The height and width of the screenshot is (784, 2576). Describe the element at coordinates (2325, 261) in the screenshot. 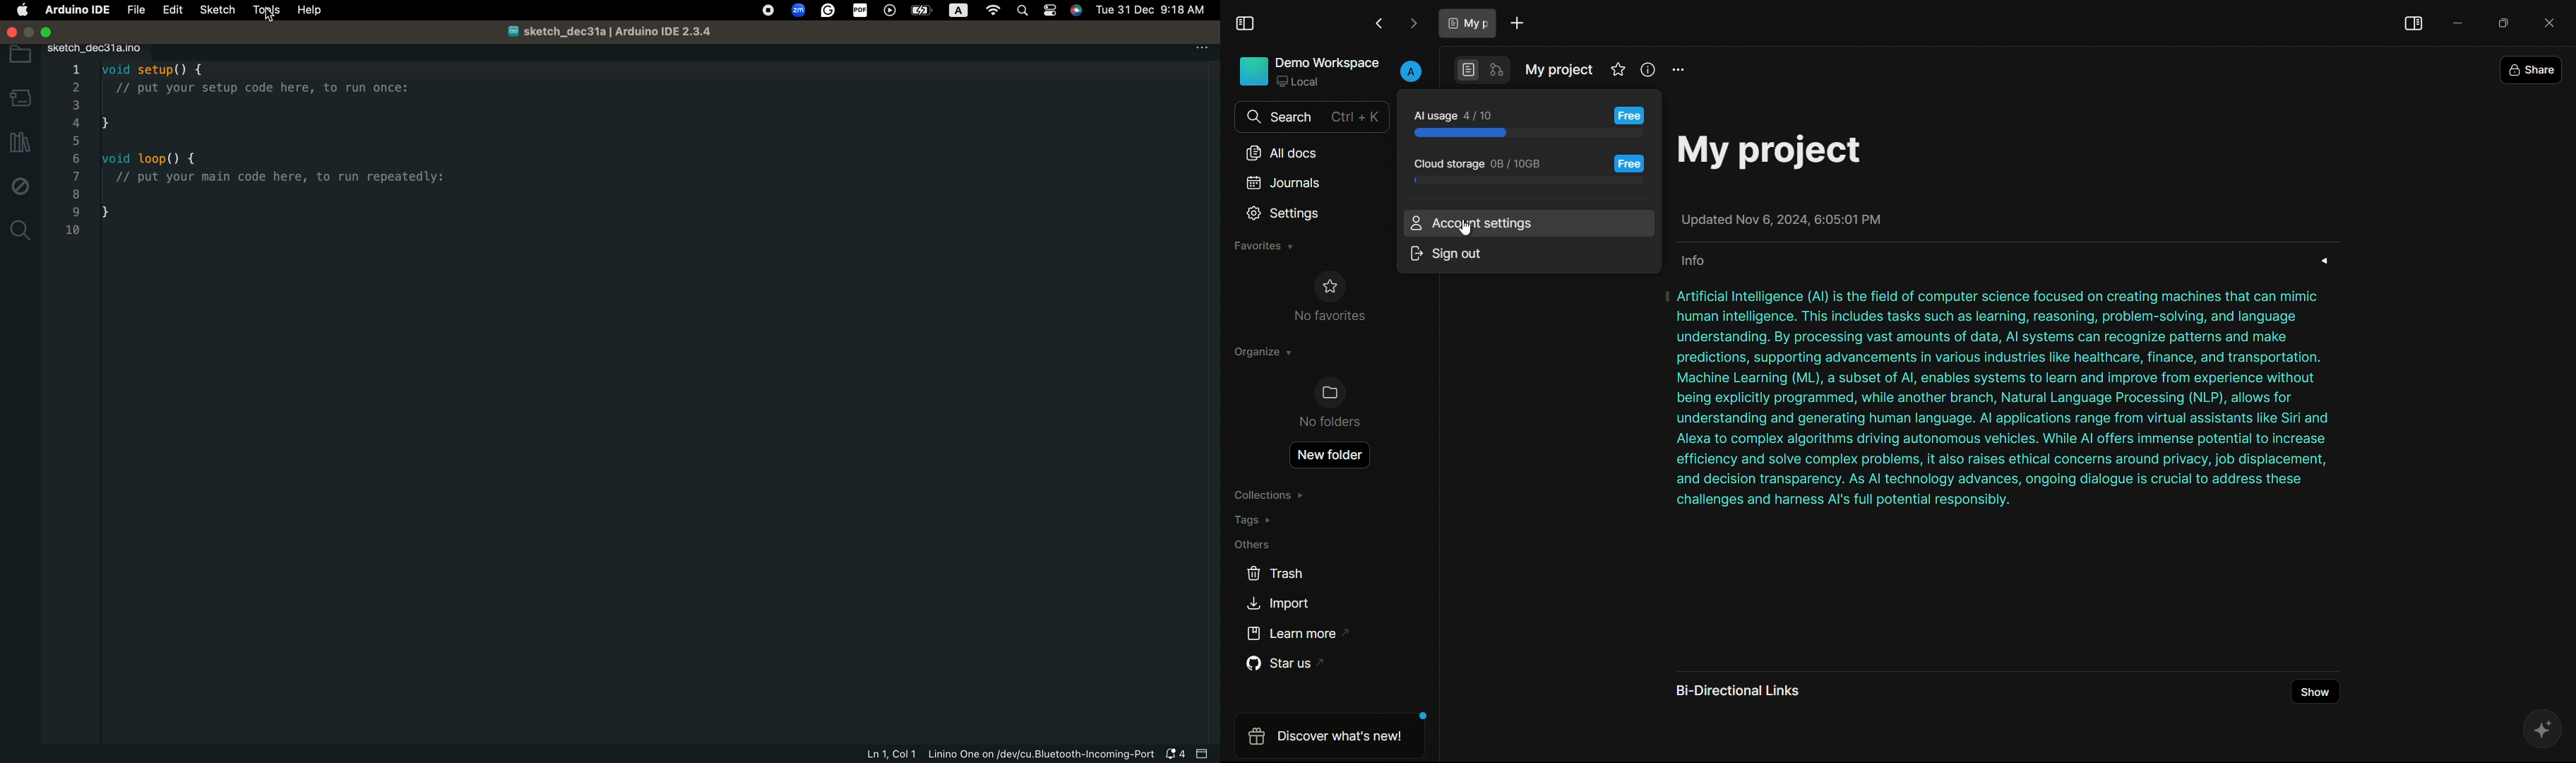

I see `expand` at that location.